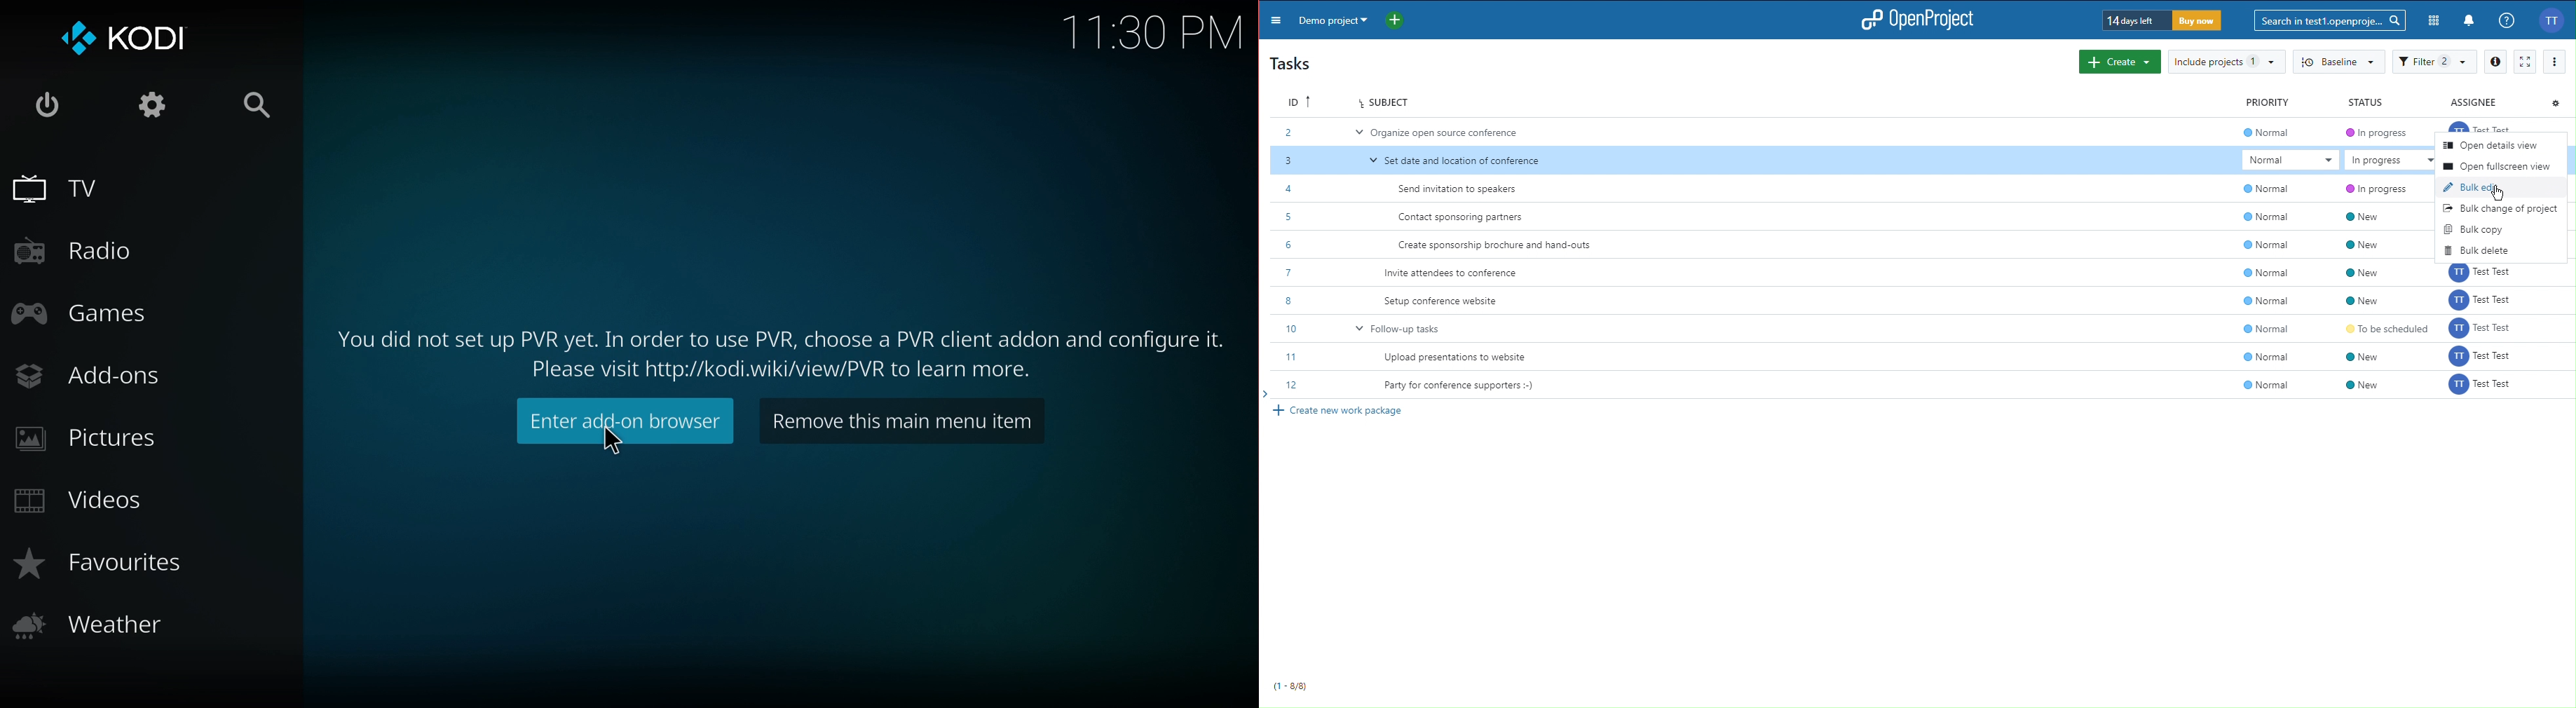 This screenshot has height=728, width=2576. Describe the element at coordinates (90, 444) in the screenshot. I see `pictures` at that location.